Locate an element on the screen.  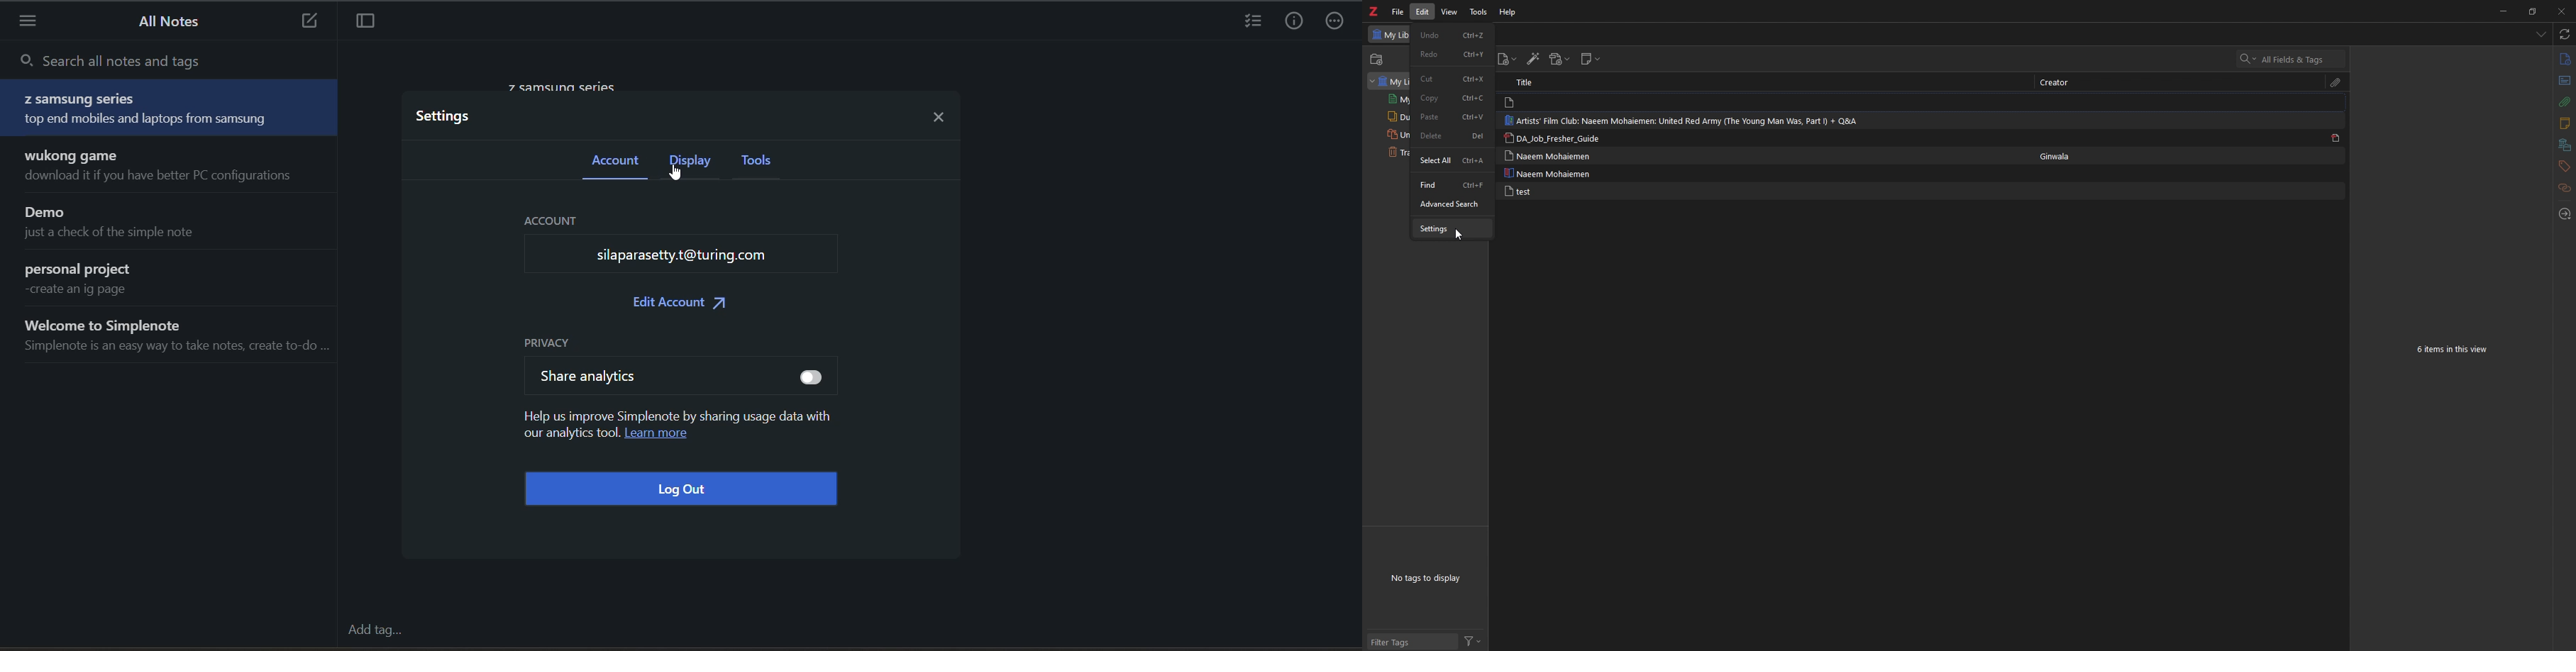
view is located at coordinates (1451, 12).